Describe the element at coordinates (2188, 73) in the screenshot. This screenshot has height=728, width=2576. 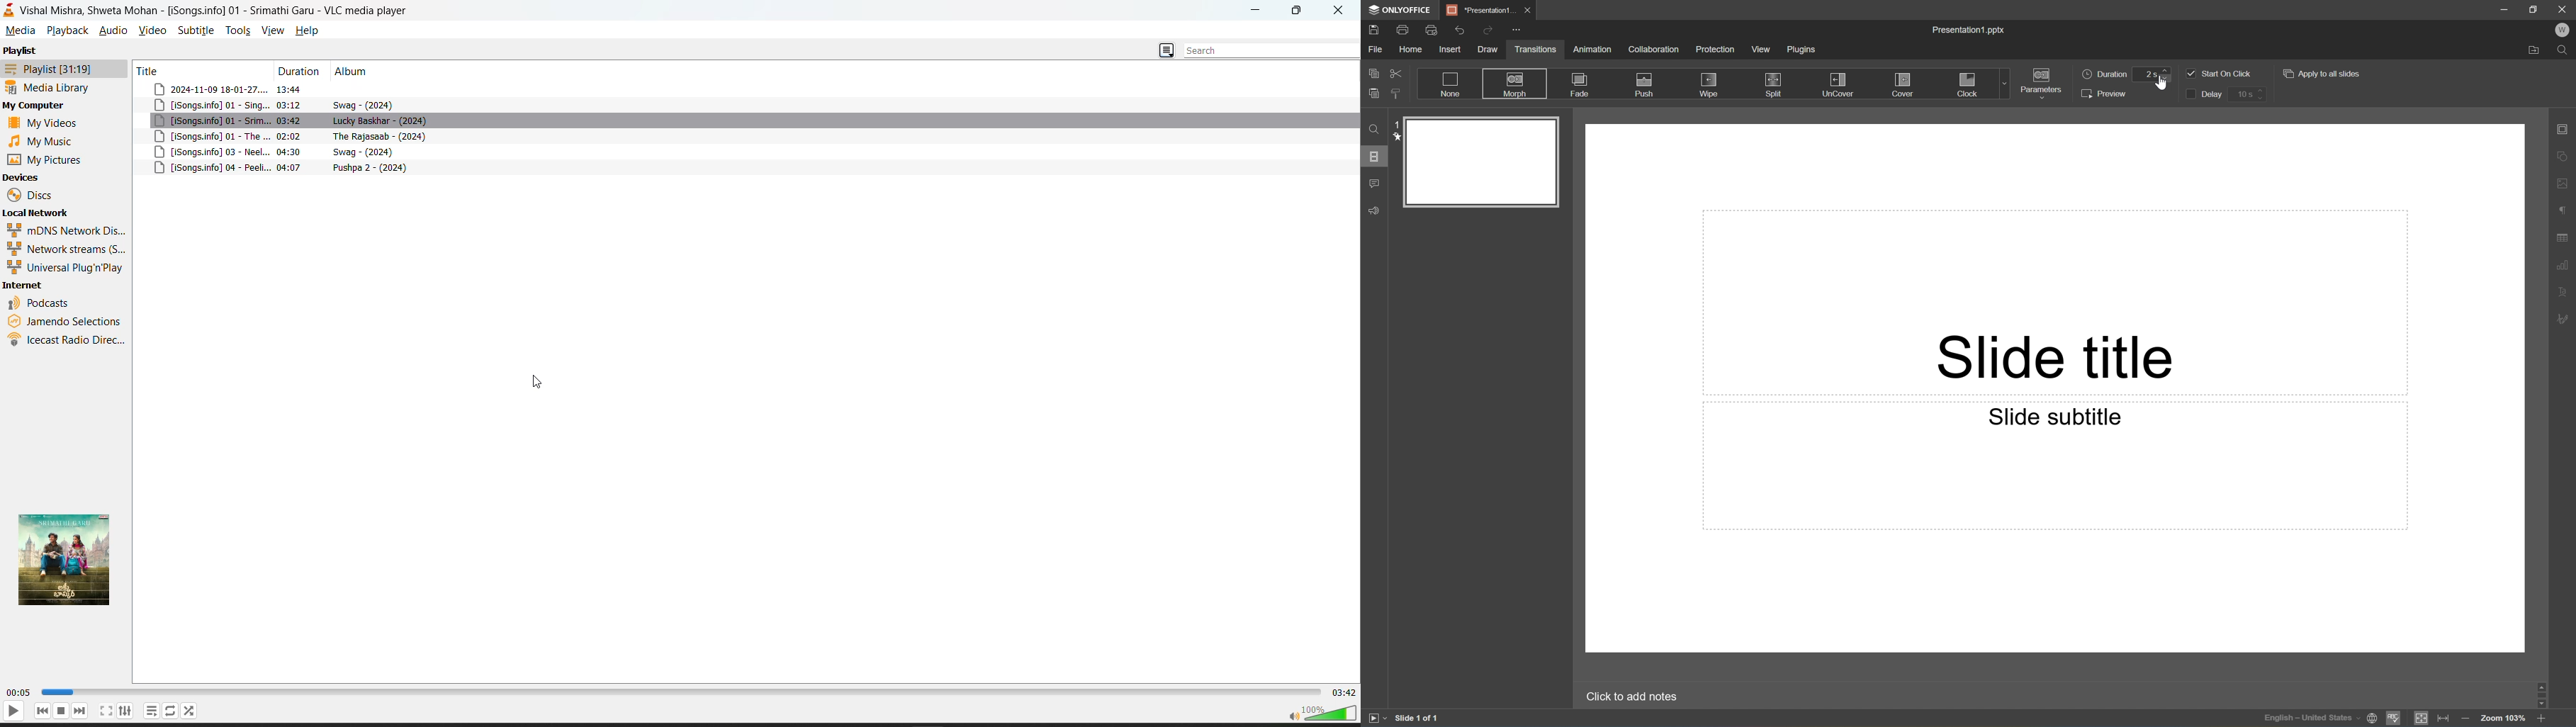
I see `Checkbox` at that location.